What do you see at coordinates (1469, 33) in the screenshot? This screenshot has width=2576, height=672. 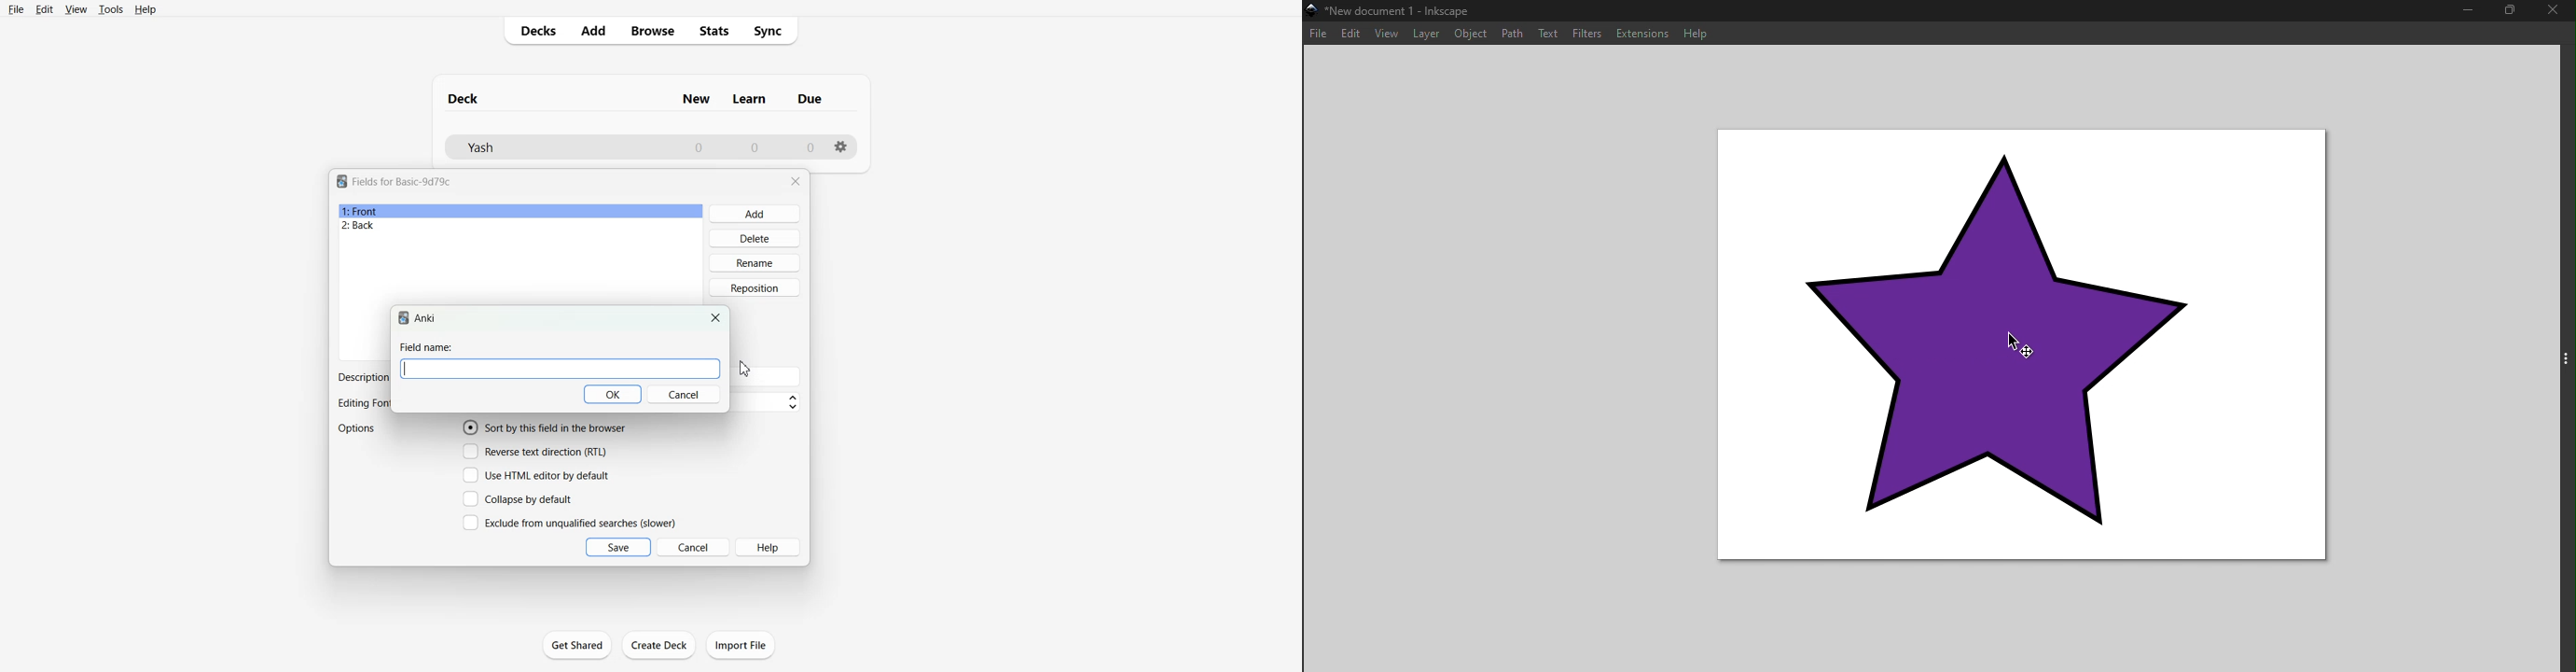 I see `Object` at bounding box center [1469, 33].